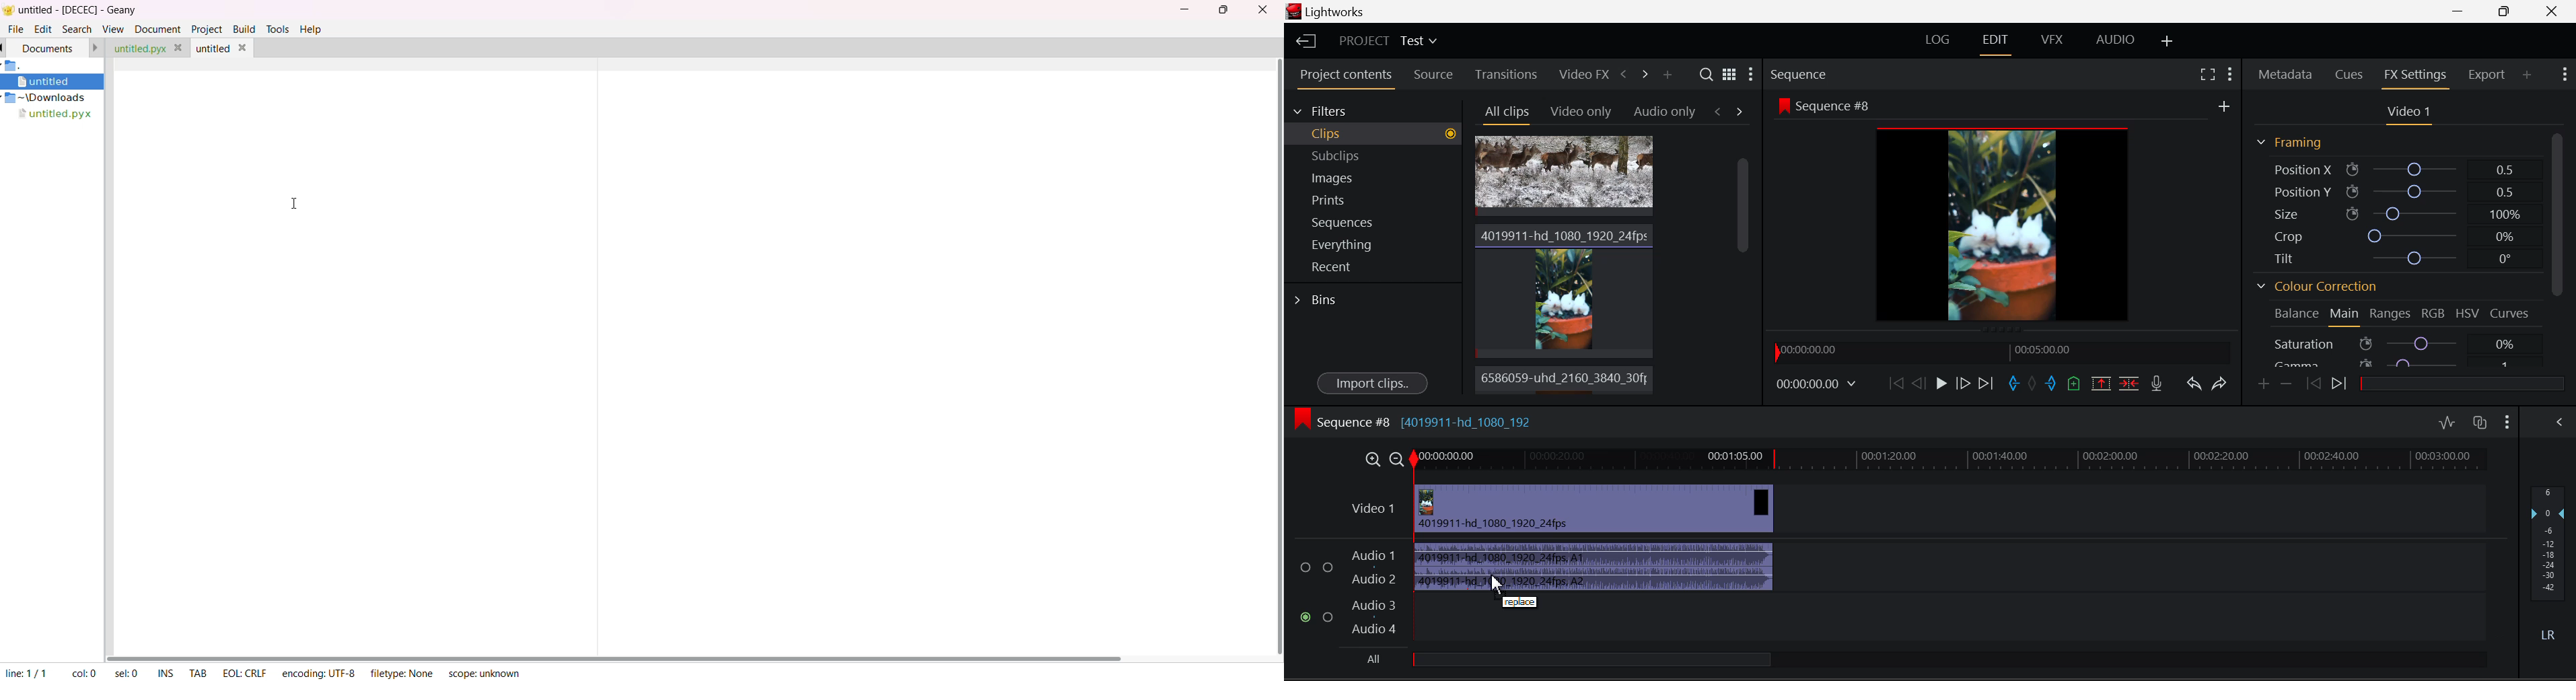 This screenshot has height=700, width=2576. What do you see at coordinates (1896, 382) in the screenshot?
I see `To Start` at bounding box center [1896, 382].